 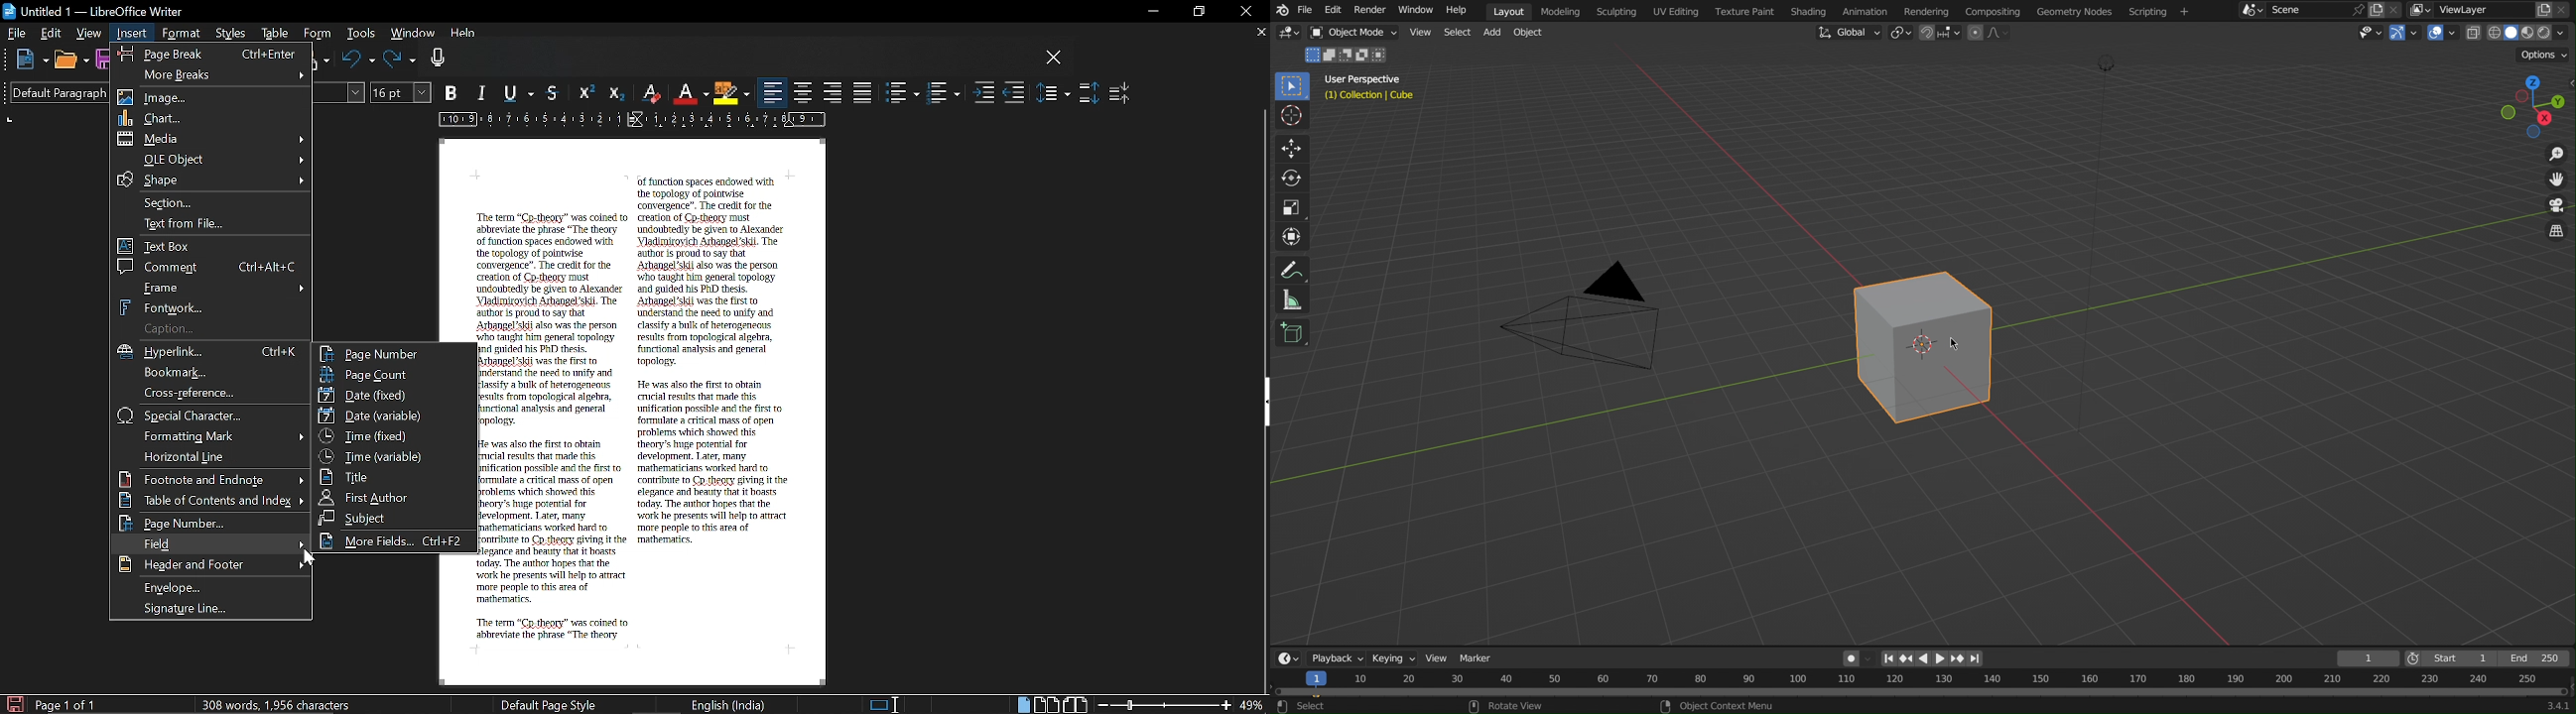 What do you see at coordinates (393, 454) in the screenshot?
I see `Time variable` at bounding box center [393, 454].